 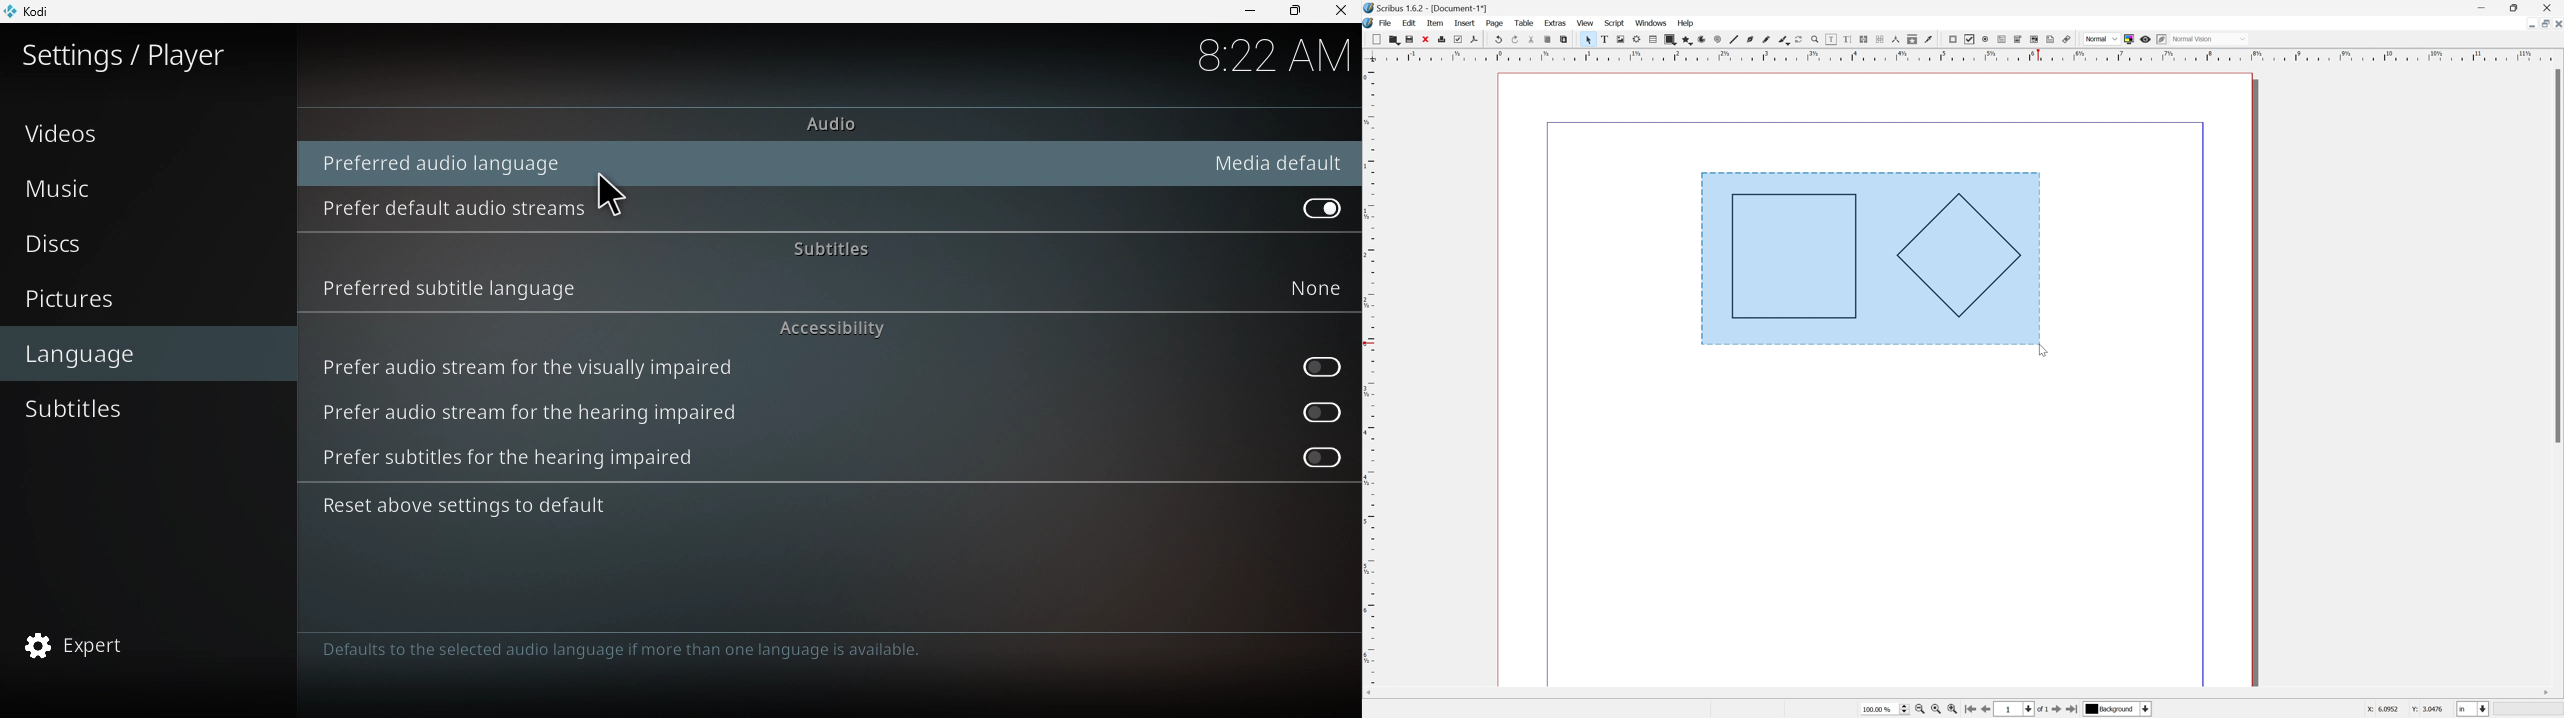 What do you see at coordinates (1830, 39) in the screenshot?
I see `edit contents of frame` at bounding box center [1830, 39].